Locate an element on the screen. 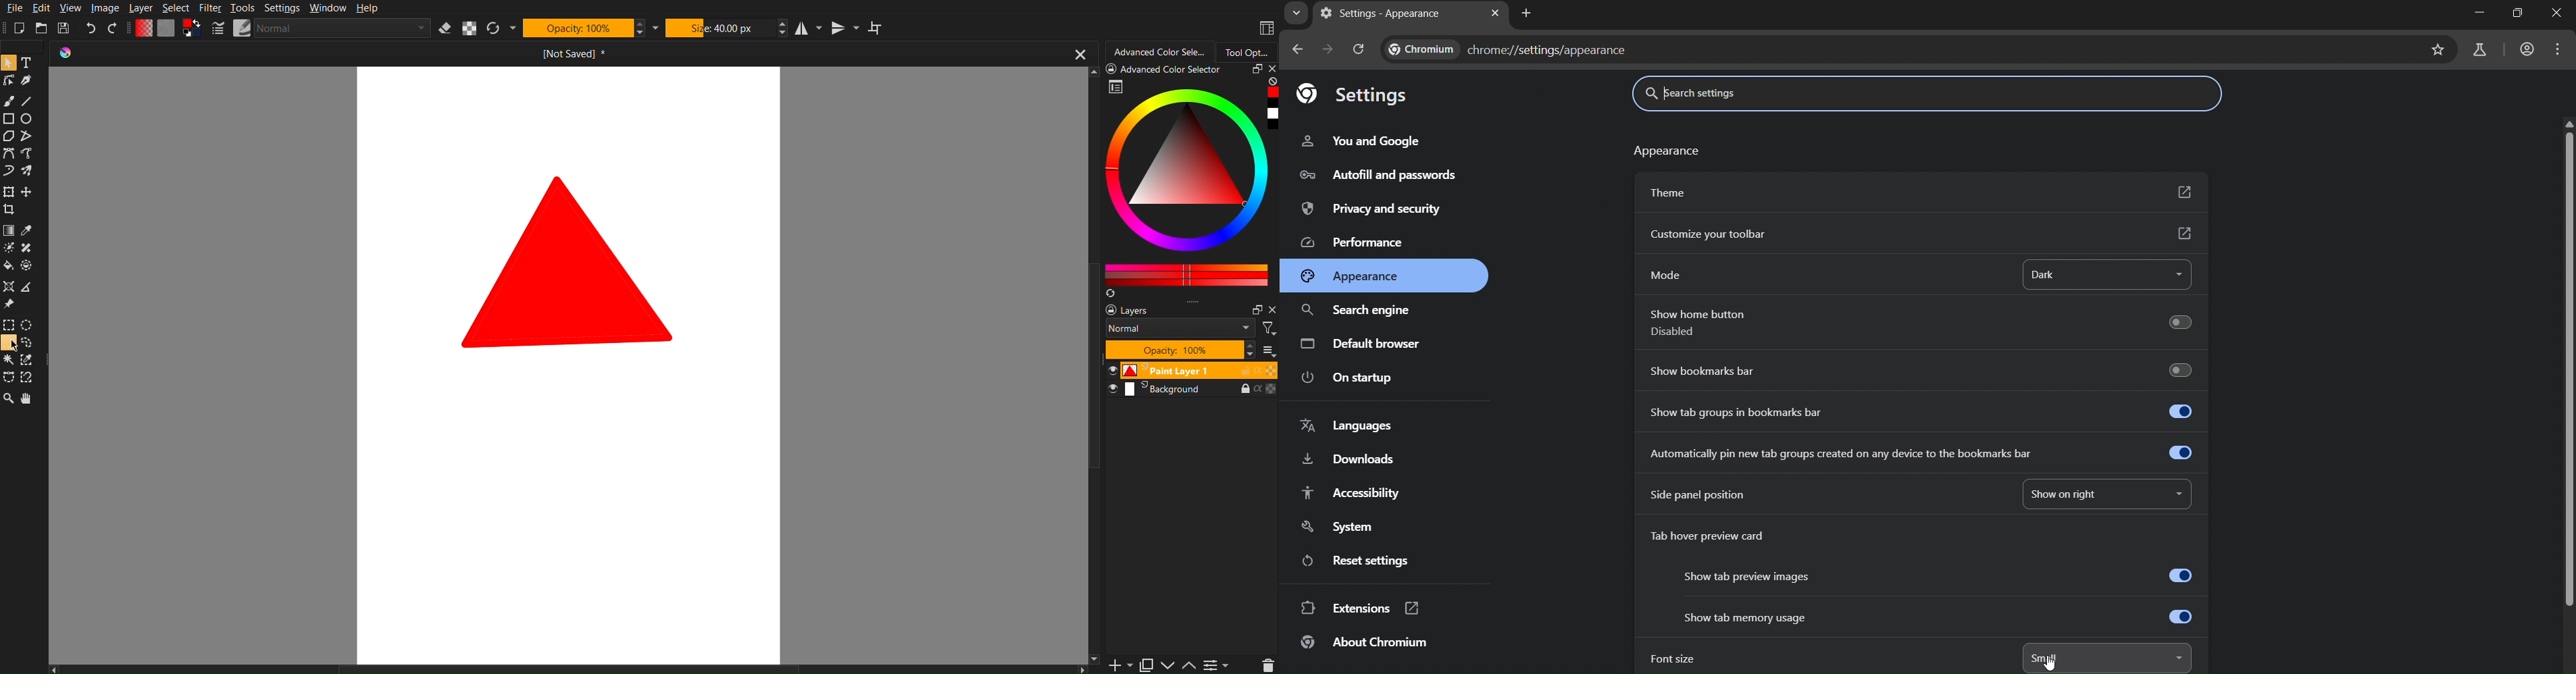  Angle is located at coordinates (27, 289).